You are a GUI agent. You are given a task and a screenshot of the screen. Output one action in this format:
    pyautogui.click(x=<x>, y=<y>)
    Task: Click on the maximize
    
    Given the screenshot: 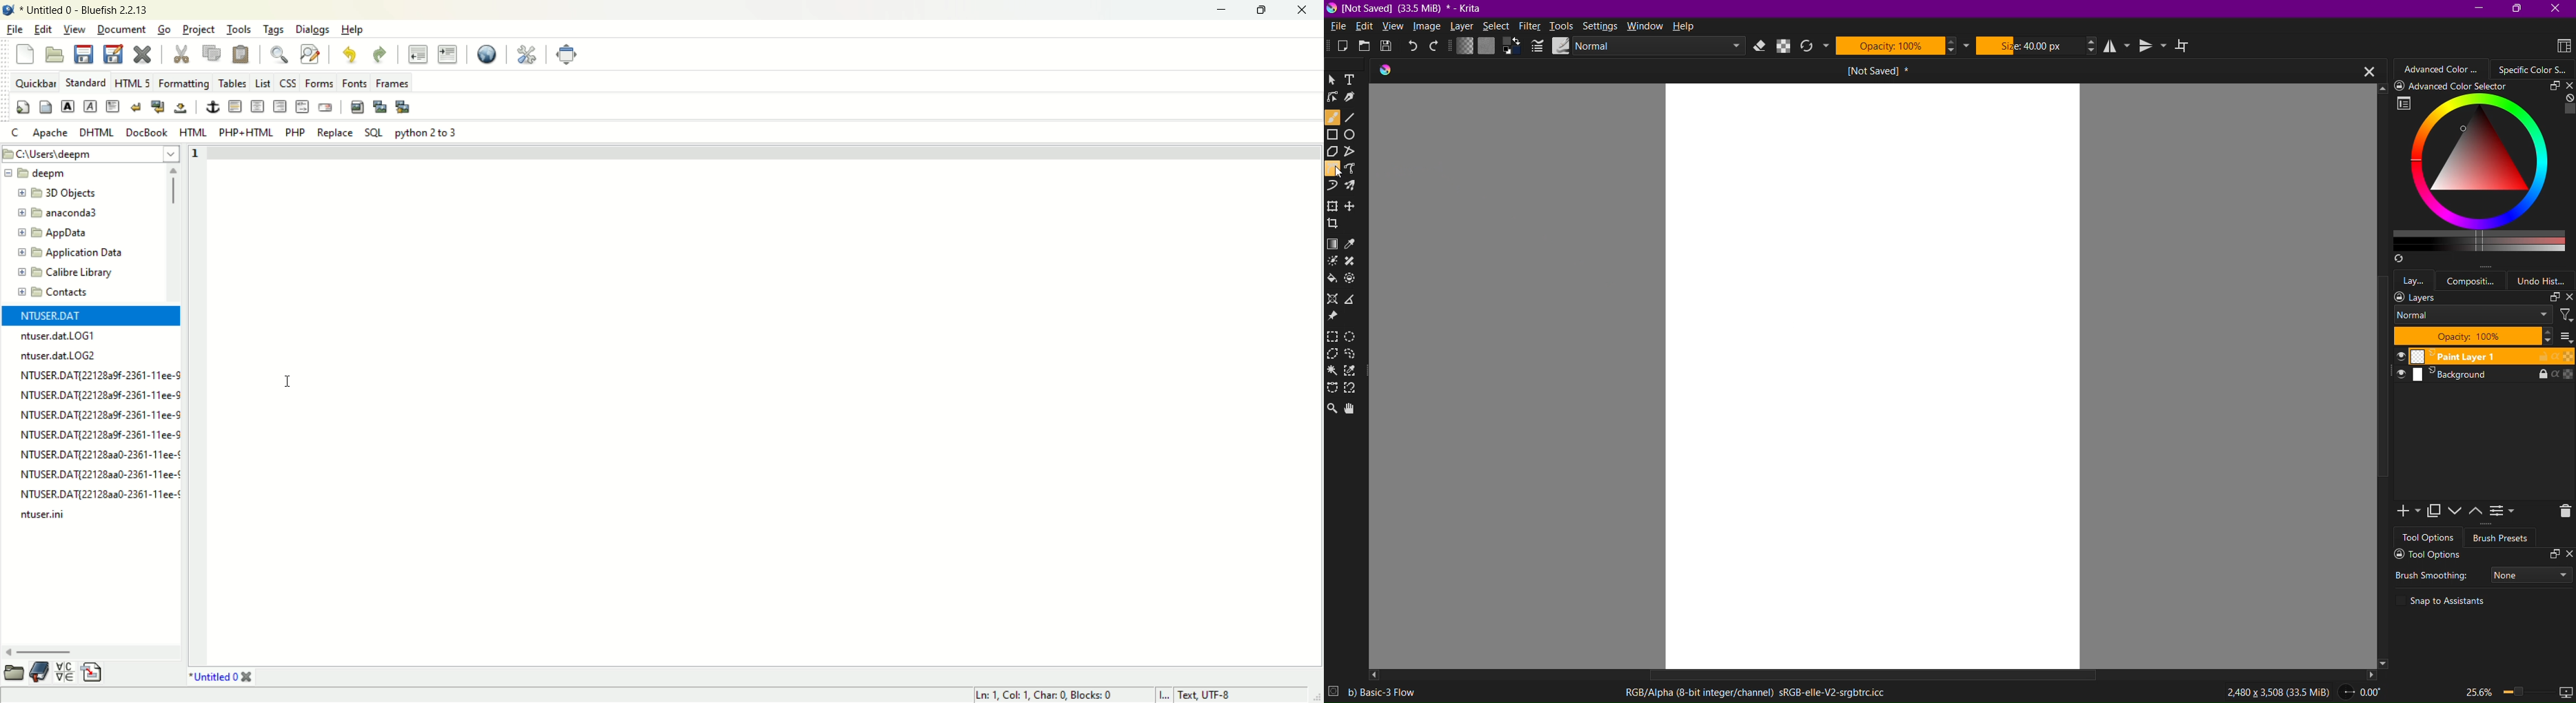 What is the action you would take?
    pyautogui.click(x=1268, y=10)
    